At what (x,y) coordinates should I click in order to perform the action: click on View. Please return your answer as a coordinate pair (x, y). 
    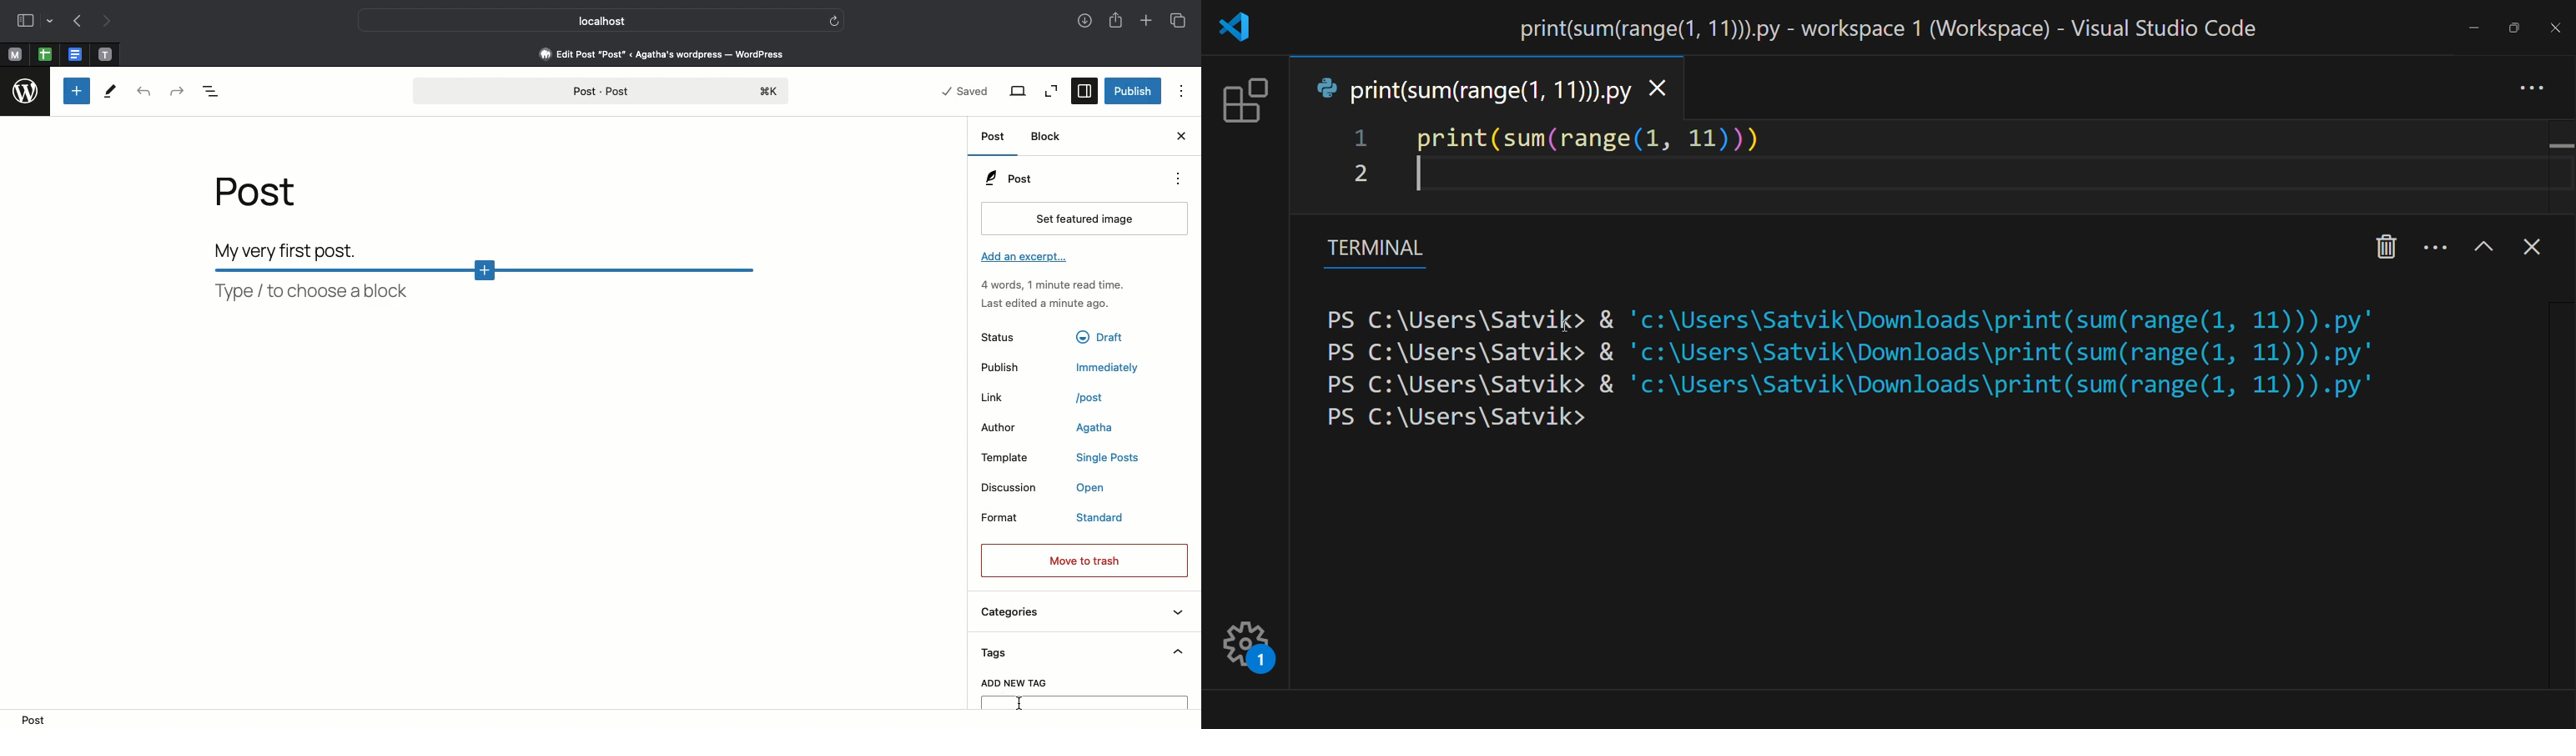
    Looking at the image, I should click on (1019, 91).